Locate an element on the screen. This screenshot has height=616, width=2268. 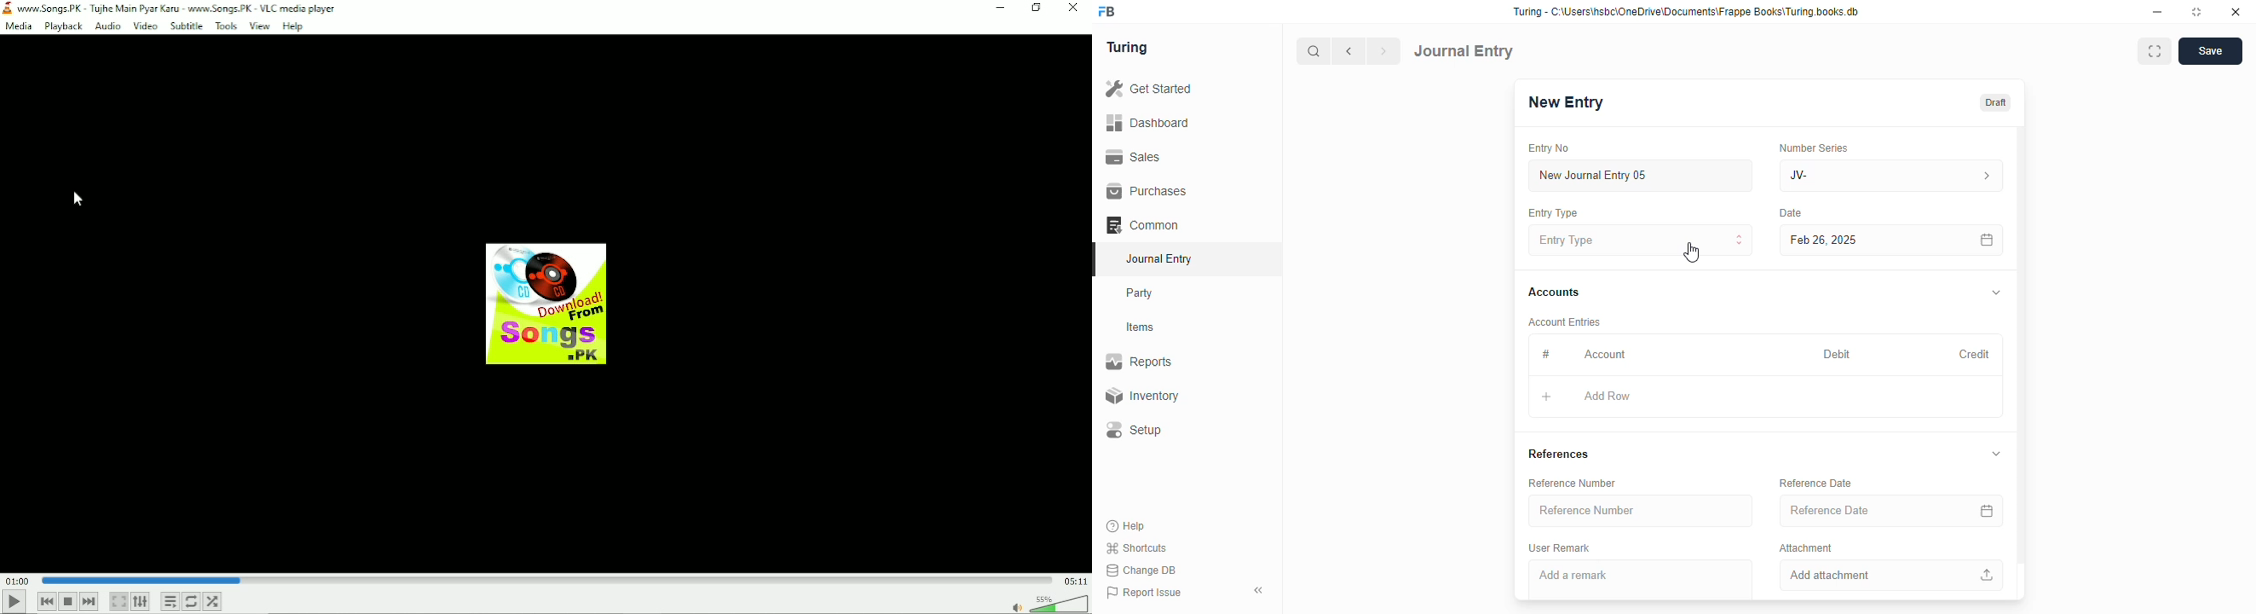
sales is located at coordinates (1134, 156).